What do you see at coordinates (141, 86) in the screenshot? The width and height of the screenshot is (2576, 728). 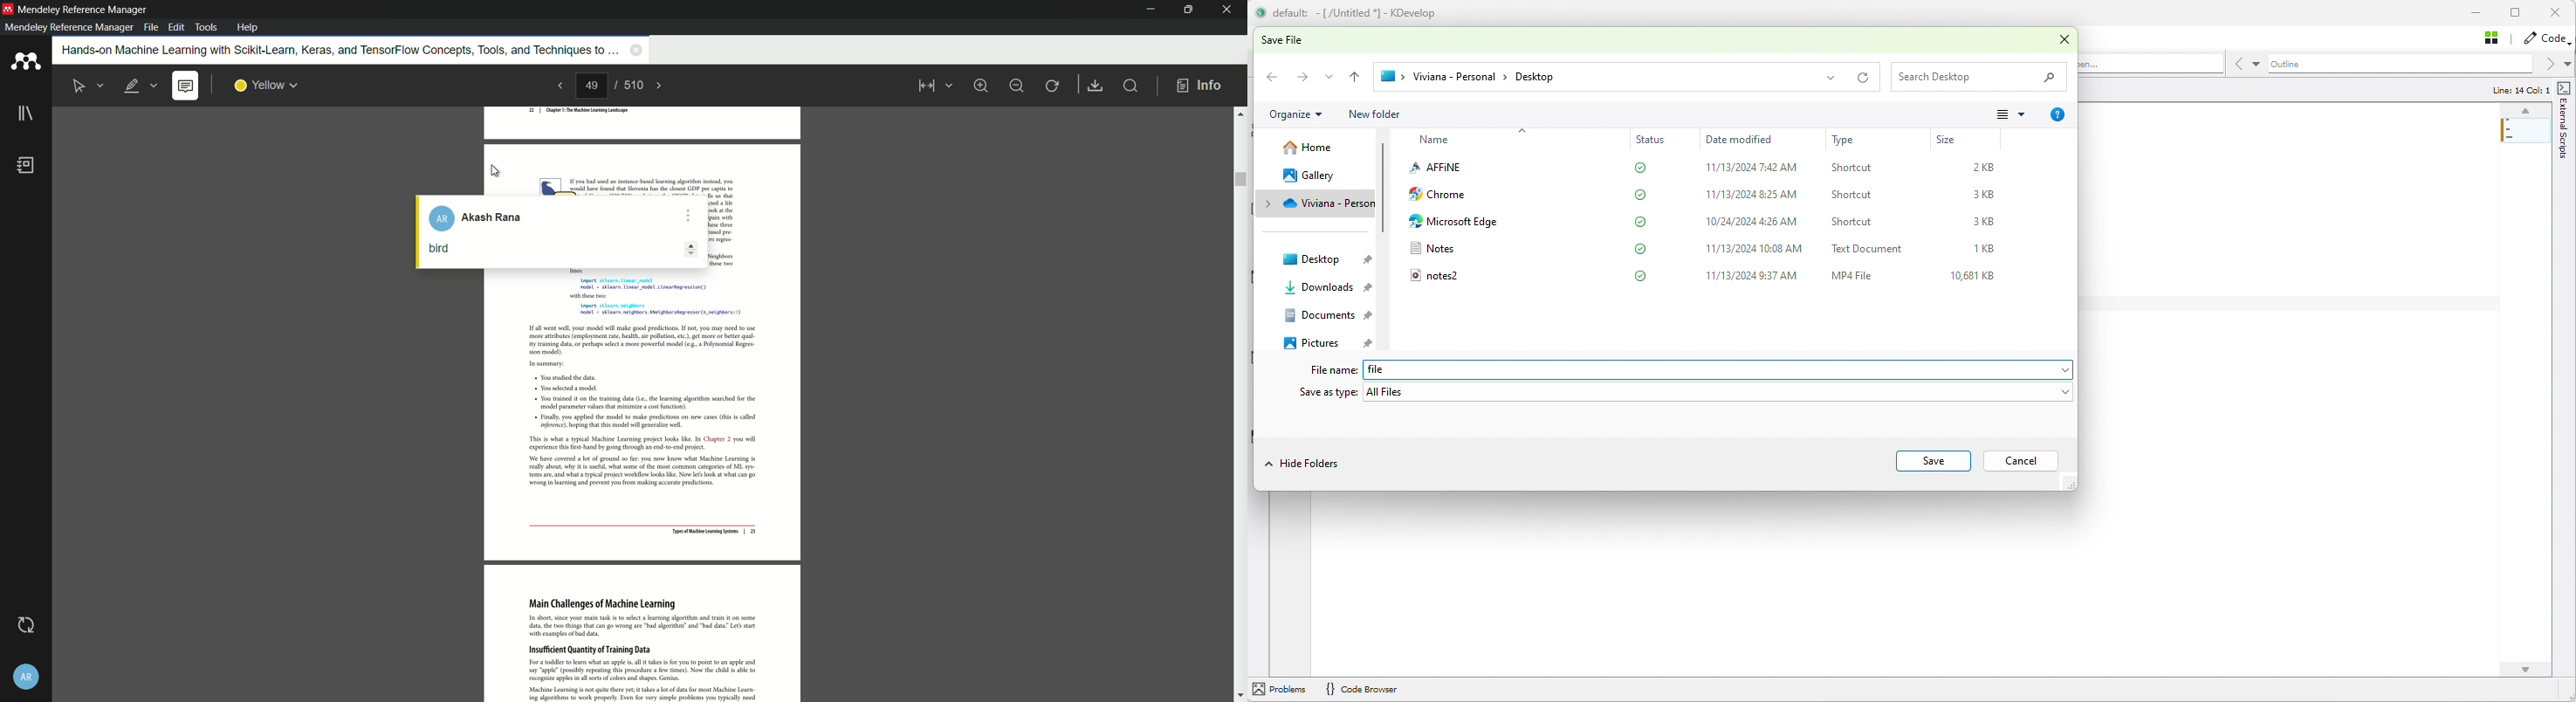 I see `highlight text` at bounding box center [141, 86].